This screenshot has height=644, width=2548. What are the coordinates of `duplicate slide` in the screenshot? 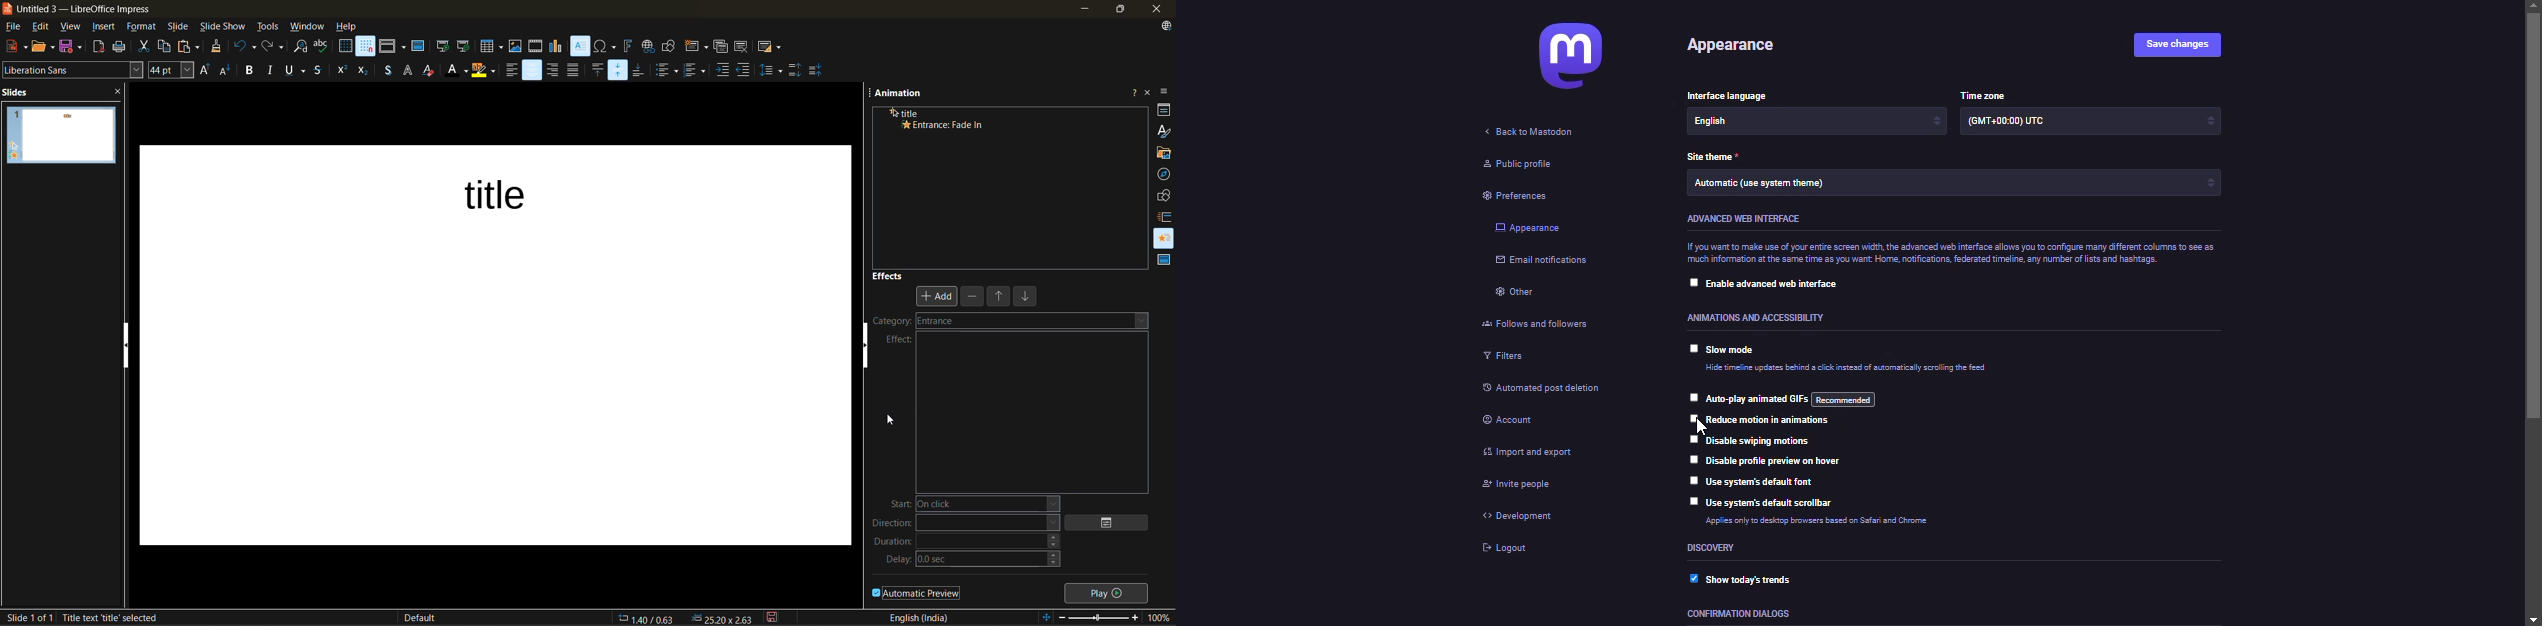 It's located at (721, 48).